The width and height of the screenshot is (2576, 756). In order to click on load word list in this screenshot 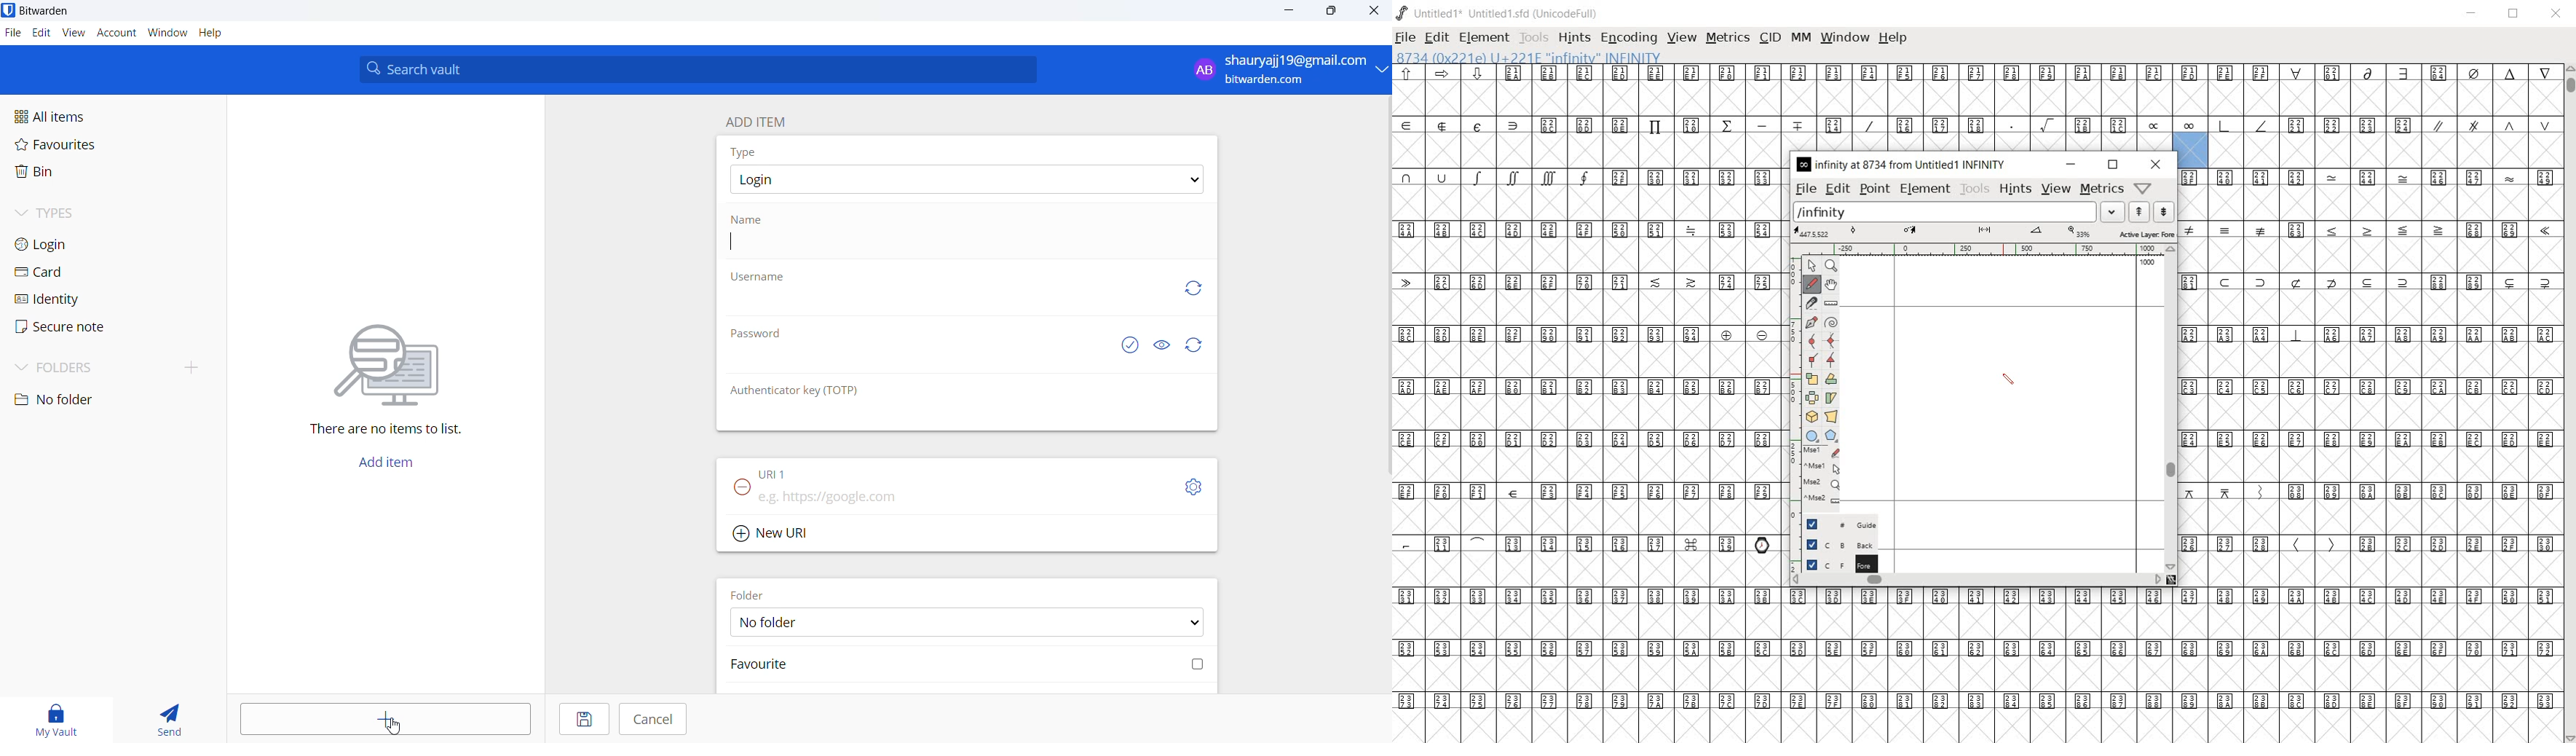, I will do `click(1959, 212)`.